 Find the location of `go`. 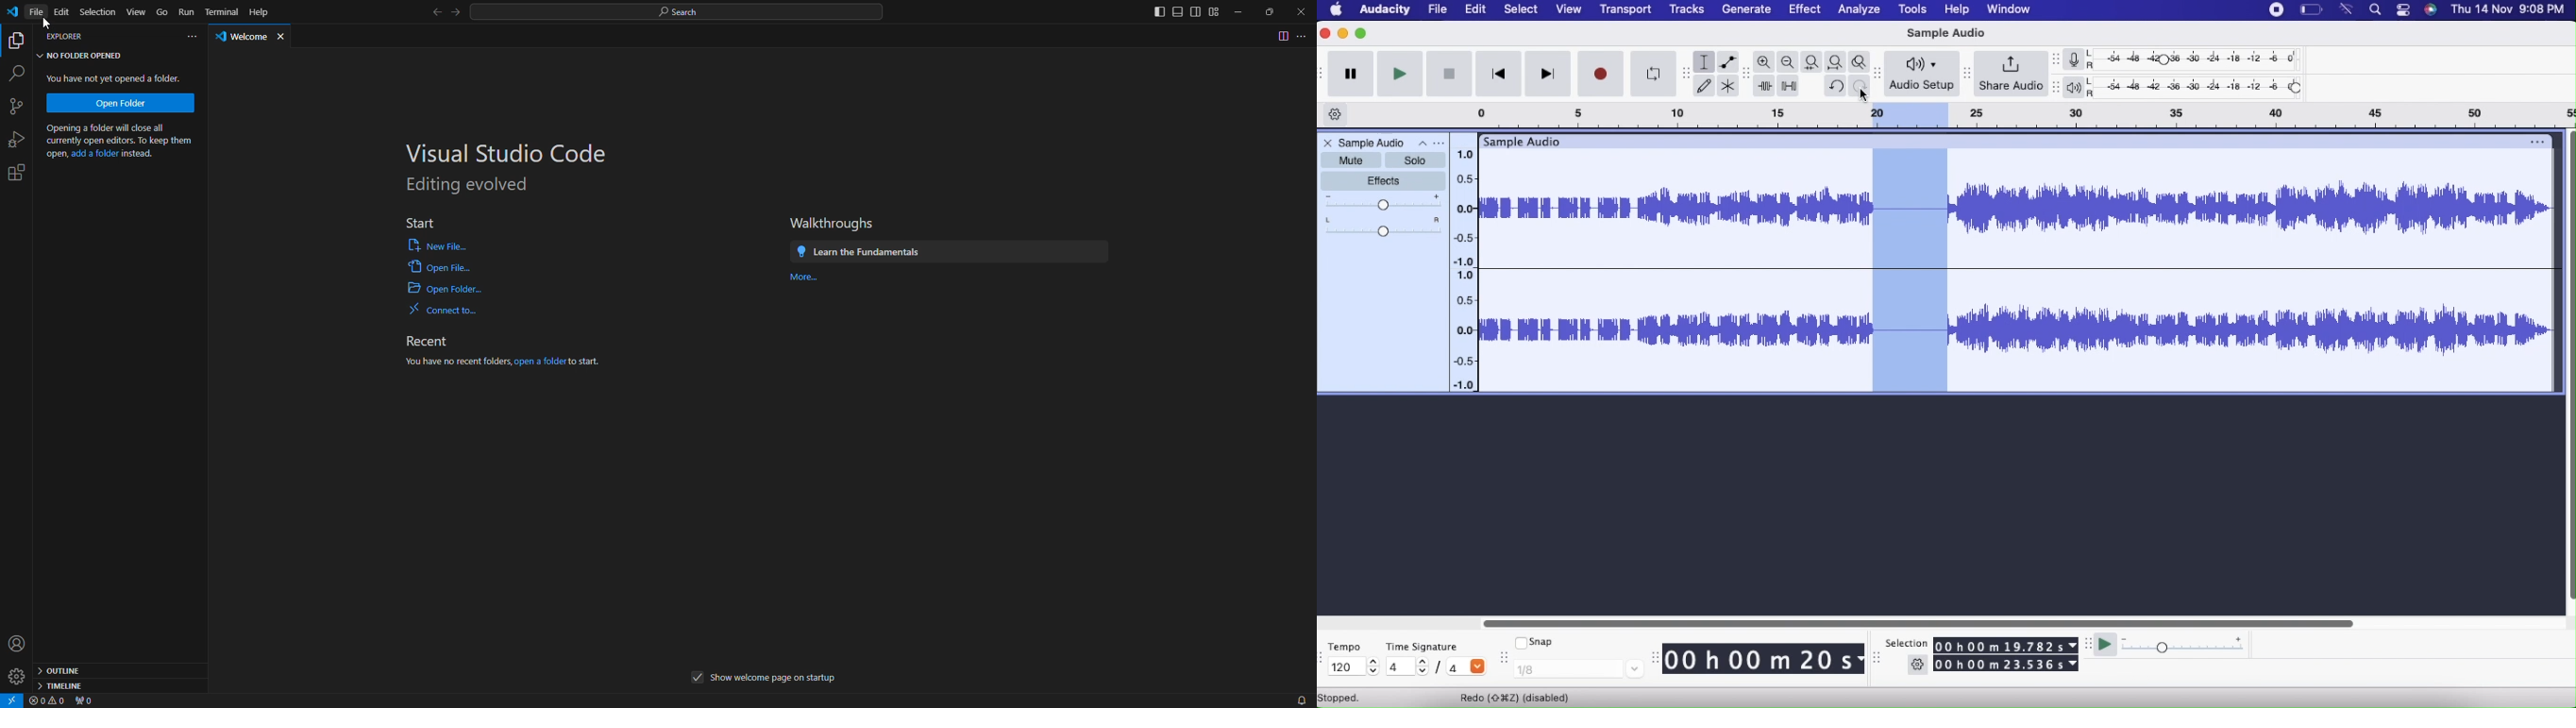

go is located at coordinates (162, 12).